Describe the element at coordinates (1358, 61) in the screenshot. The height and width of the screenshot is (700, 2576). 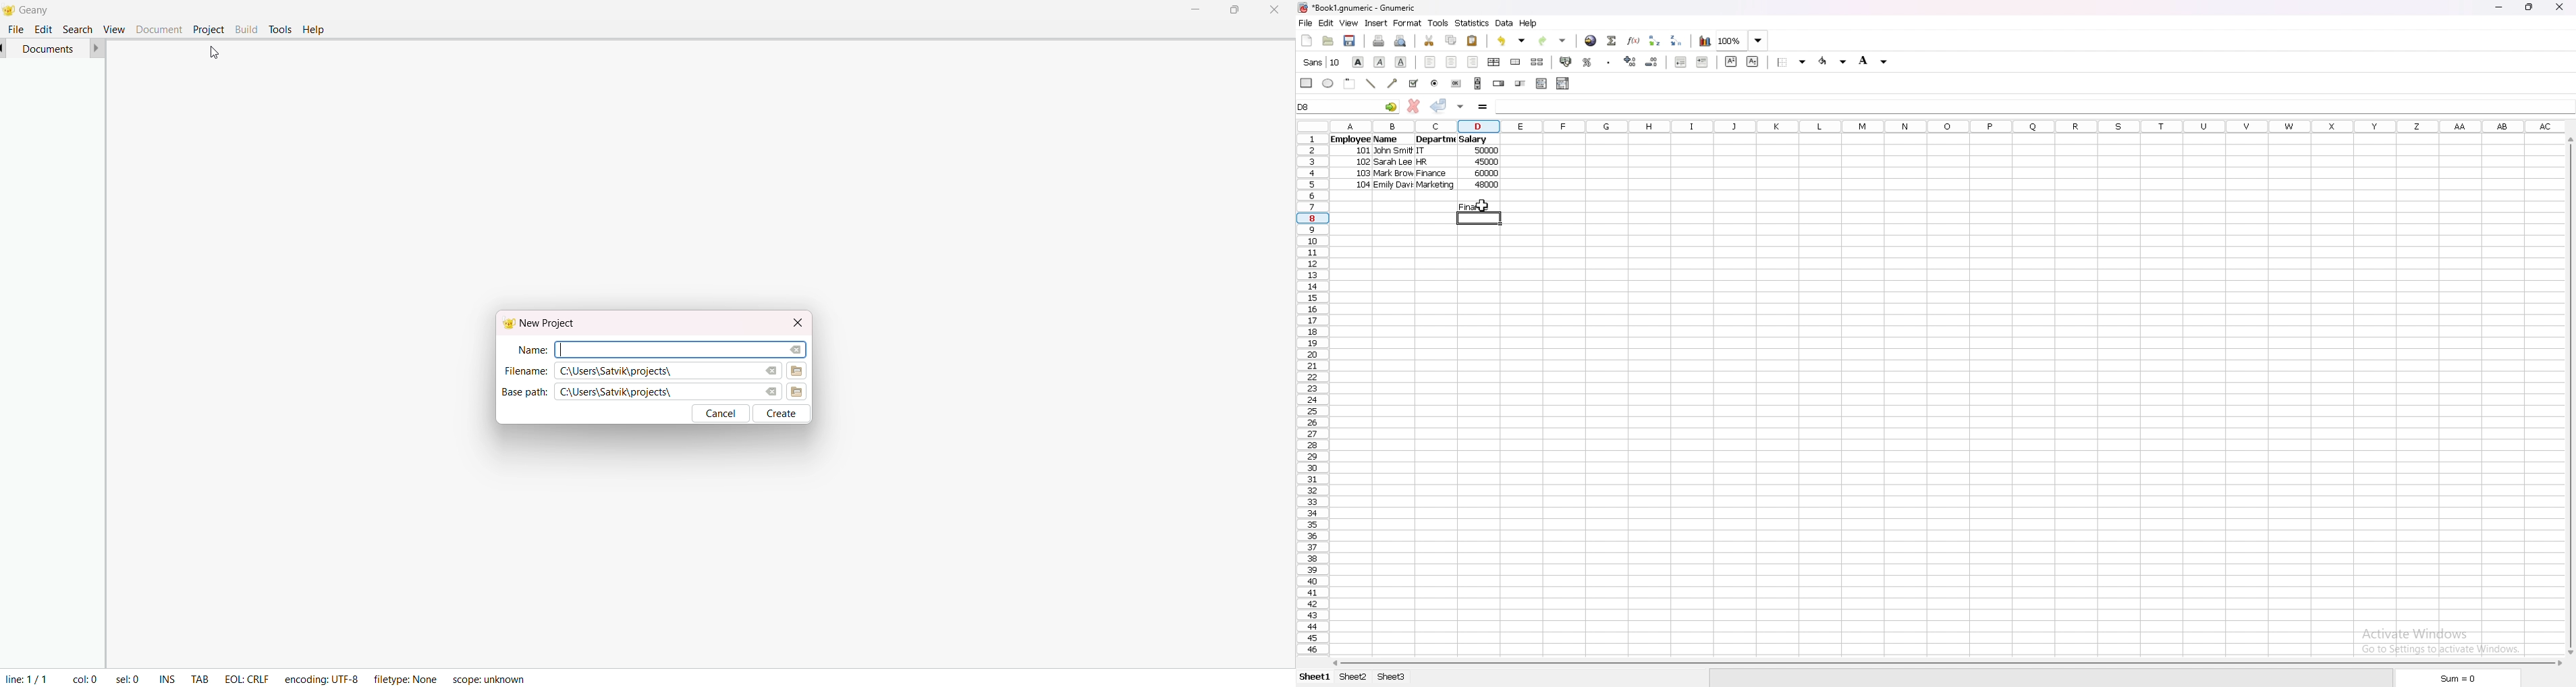
I see `bold` at that location.